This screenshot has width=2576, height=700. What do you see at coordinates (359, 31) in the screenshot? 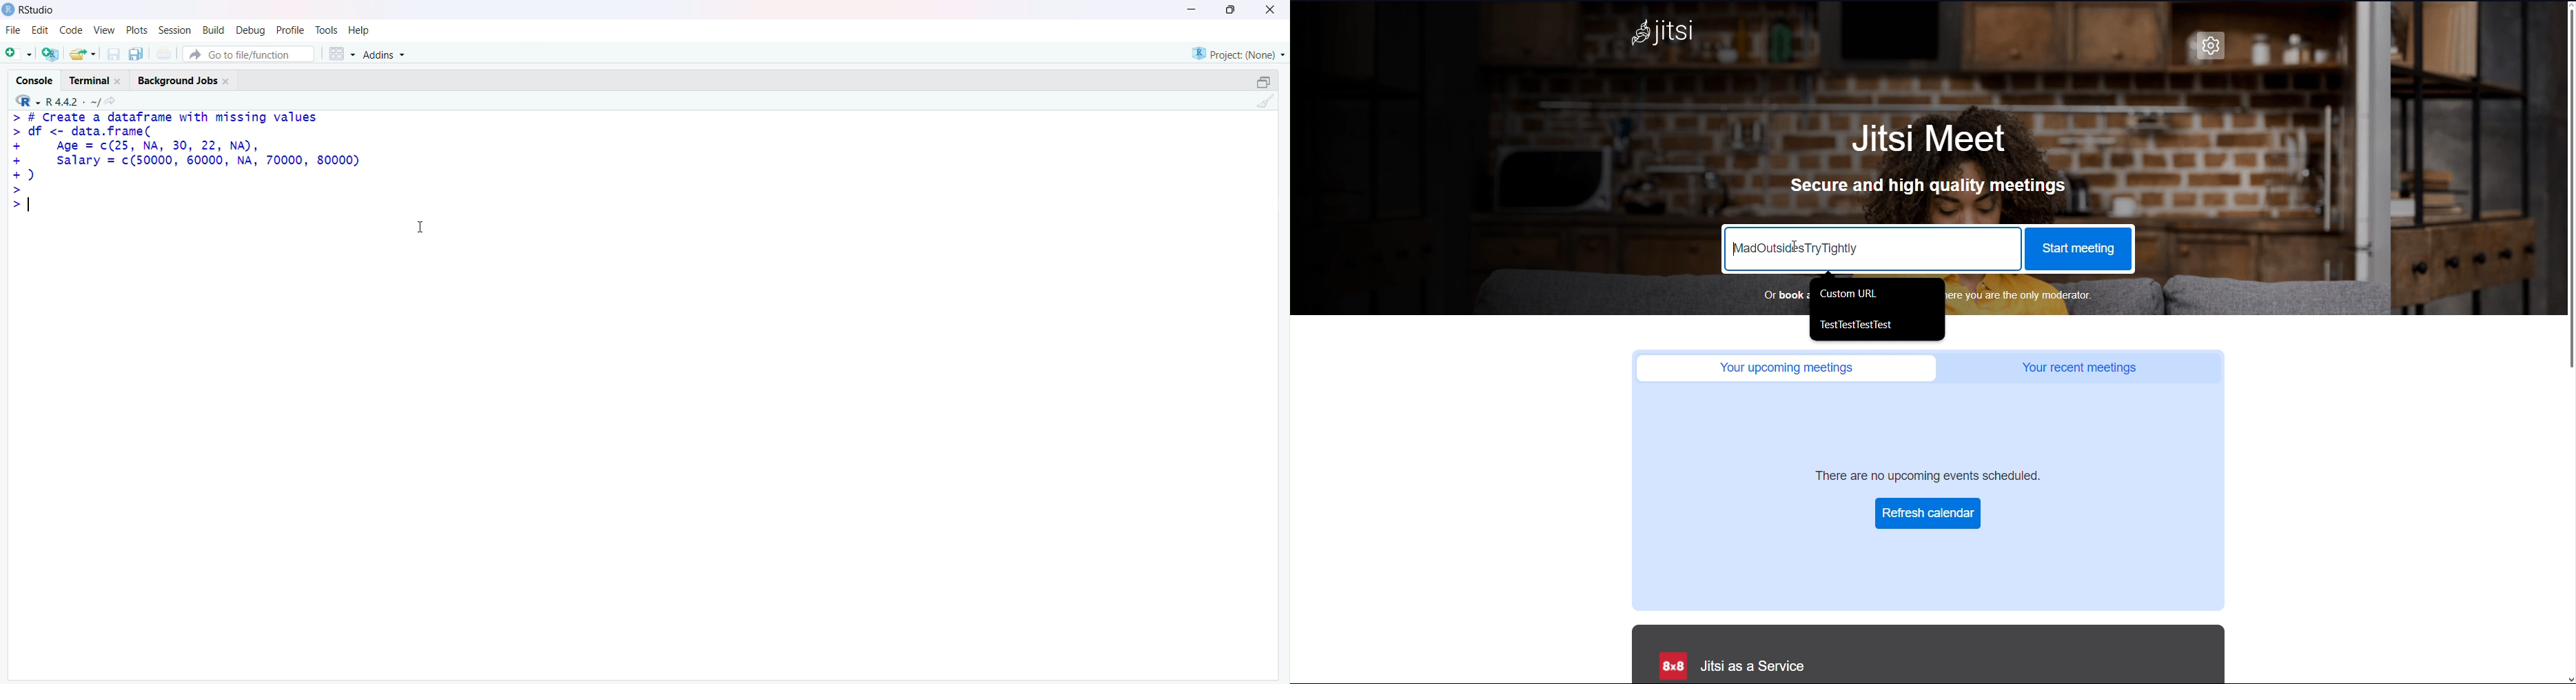
I see `Help` at bounding box center [359, 31].